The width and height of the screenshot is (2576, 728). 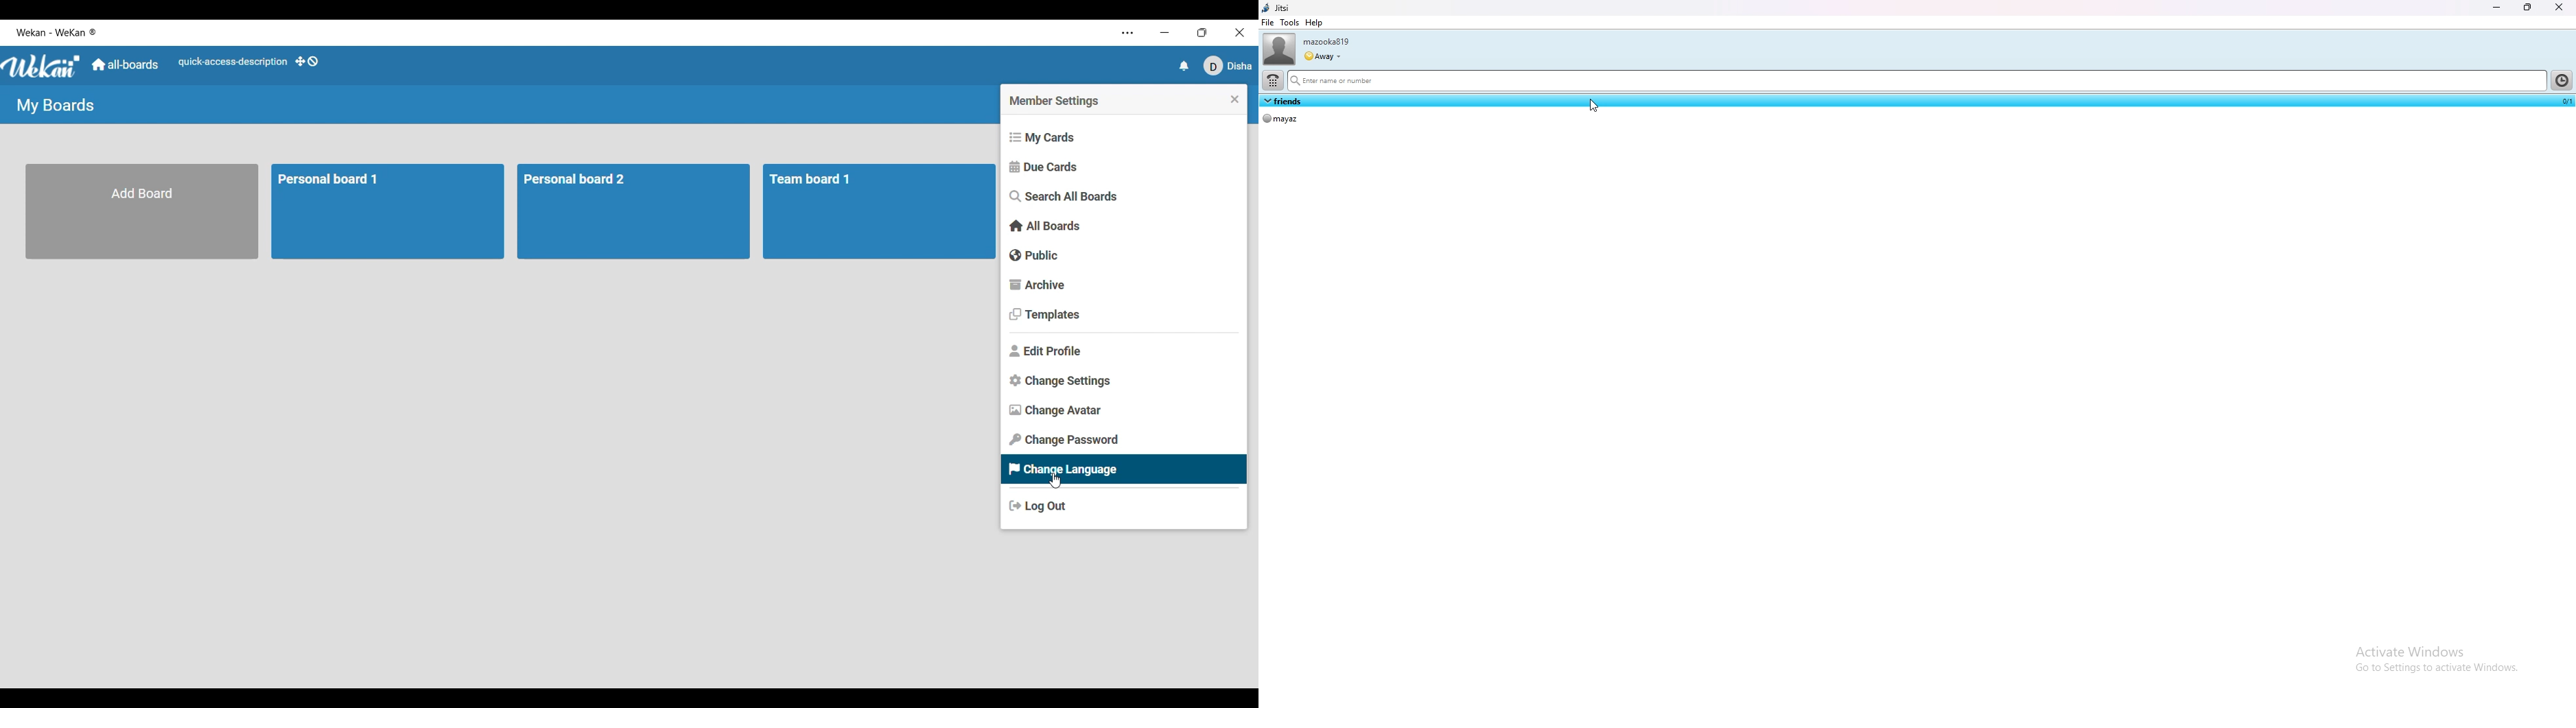 What do you see at coordinates (1123, 197) in the screenshot?
I see `Search all boards` at bounding box center [1123, 197].